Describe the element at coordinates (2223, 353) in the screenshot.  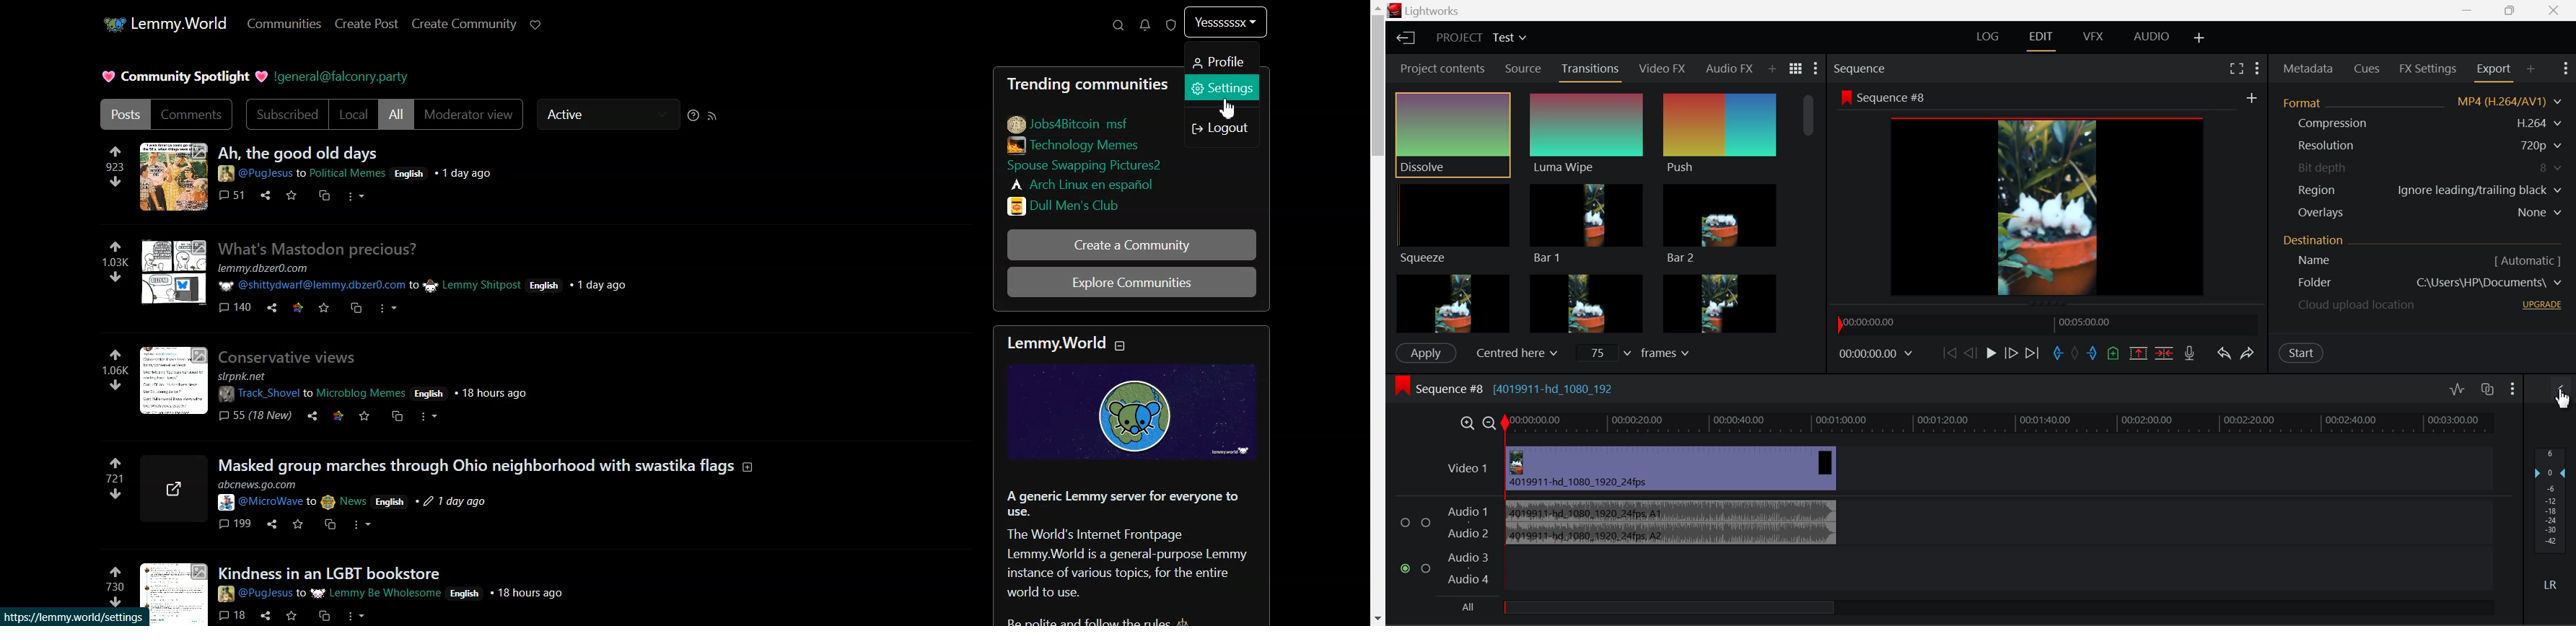
I see `Undo` at that location.